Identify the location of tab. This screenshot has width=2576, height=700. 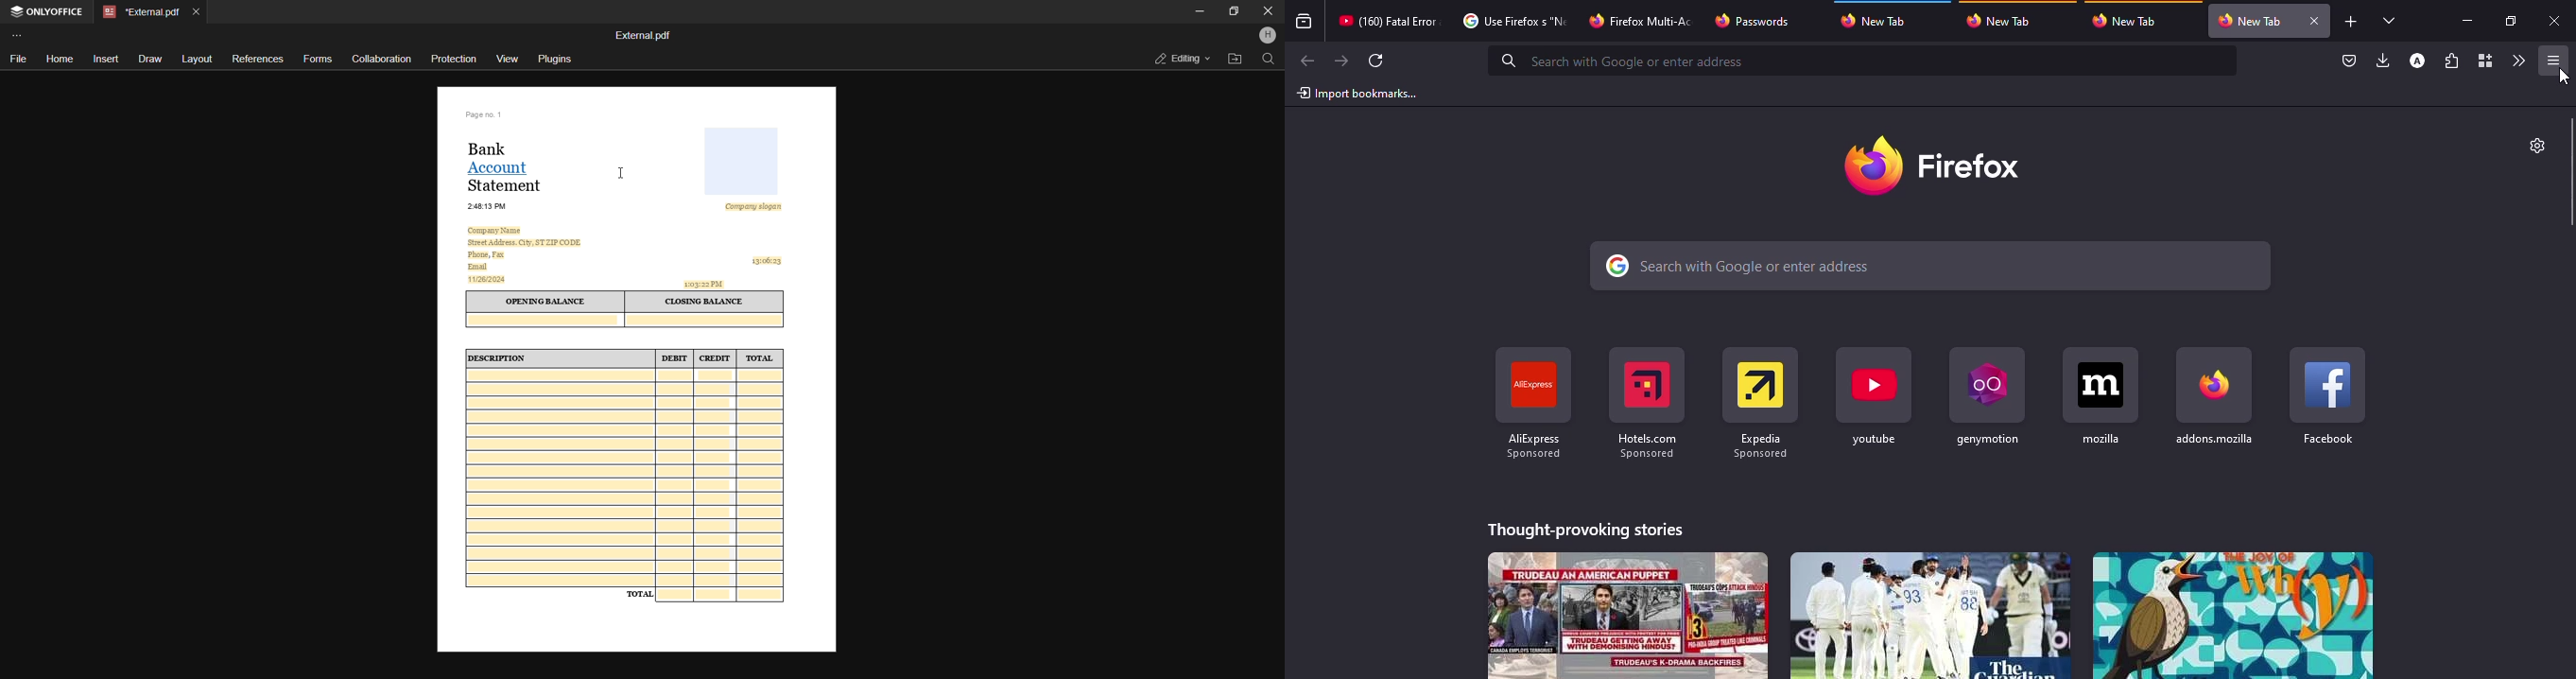
(1643, 19).